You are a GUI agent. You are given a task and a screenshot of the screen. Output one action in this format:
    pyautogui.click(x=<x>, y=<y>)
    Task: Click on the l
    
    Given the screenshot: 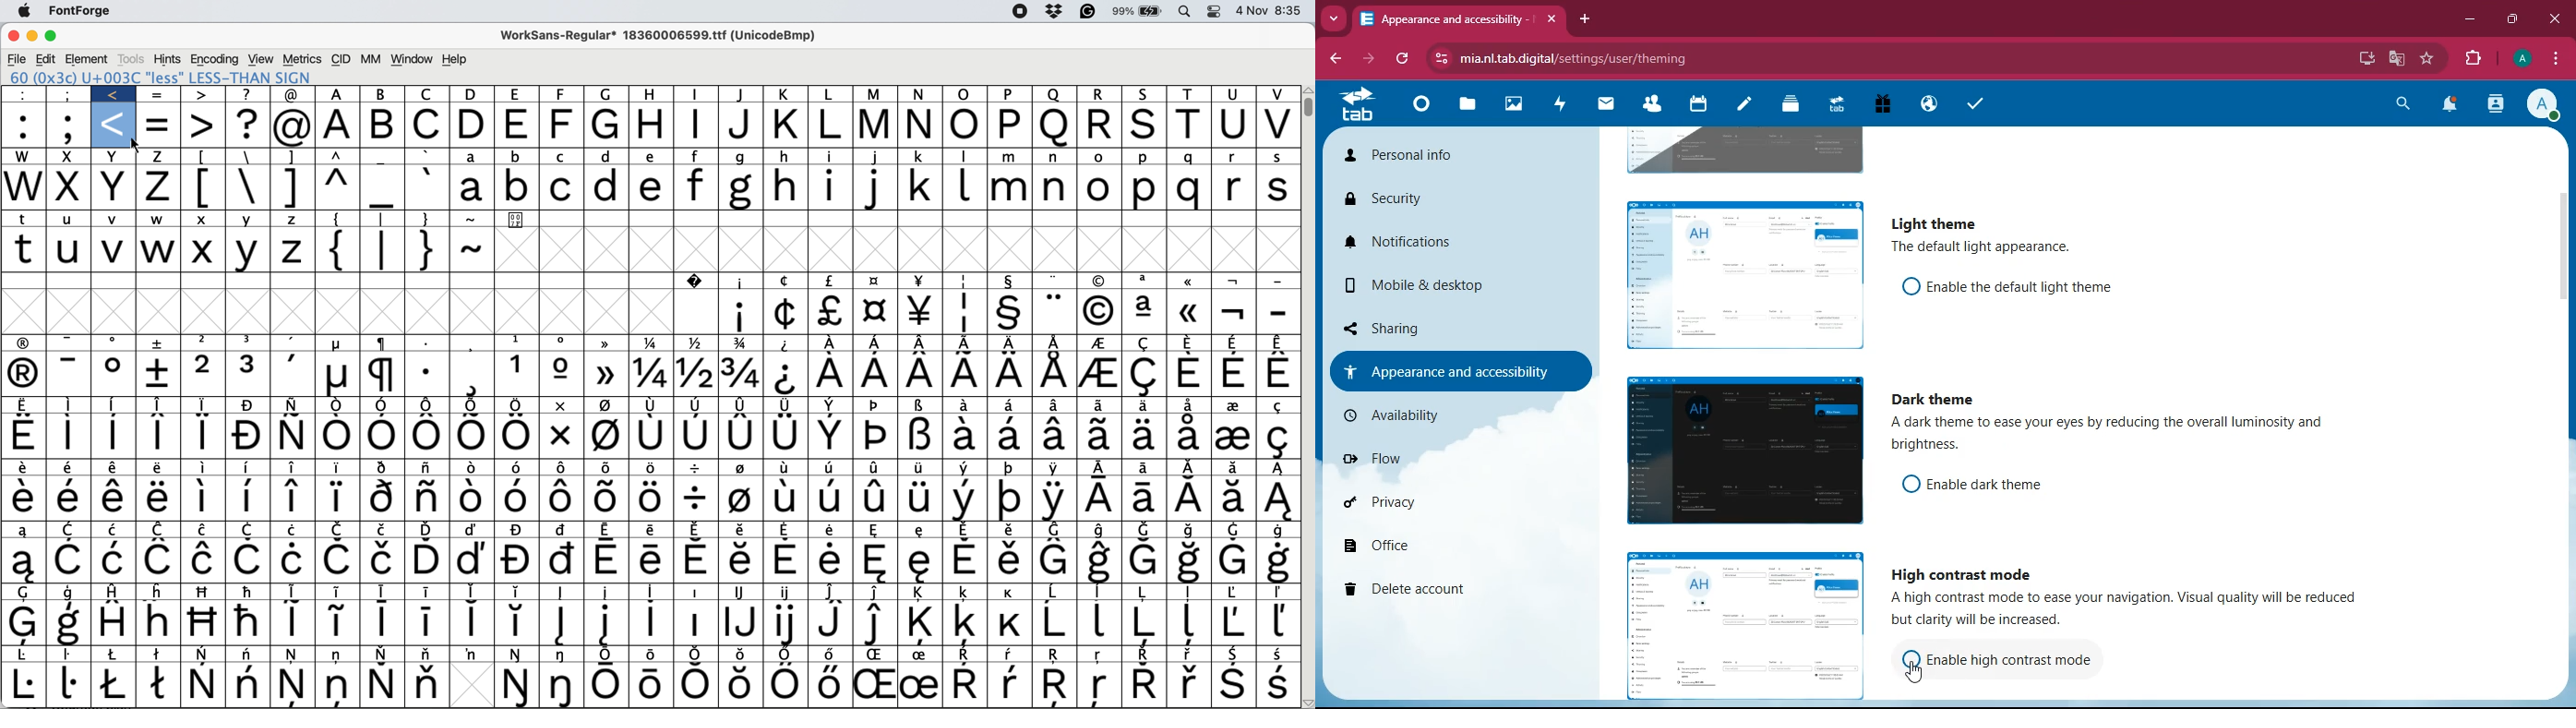 What is the action you would take?
    pyautogui.click(x=966, y=188)
    